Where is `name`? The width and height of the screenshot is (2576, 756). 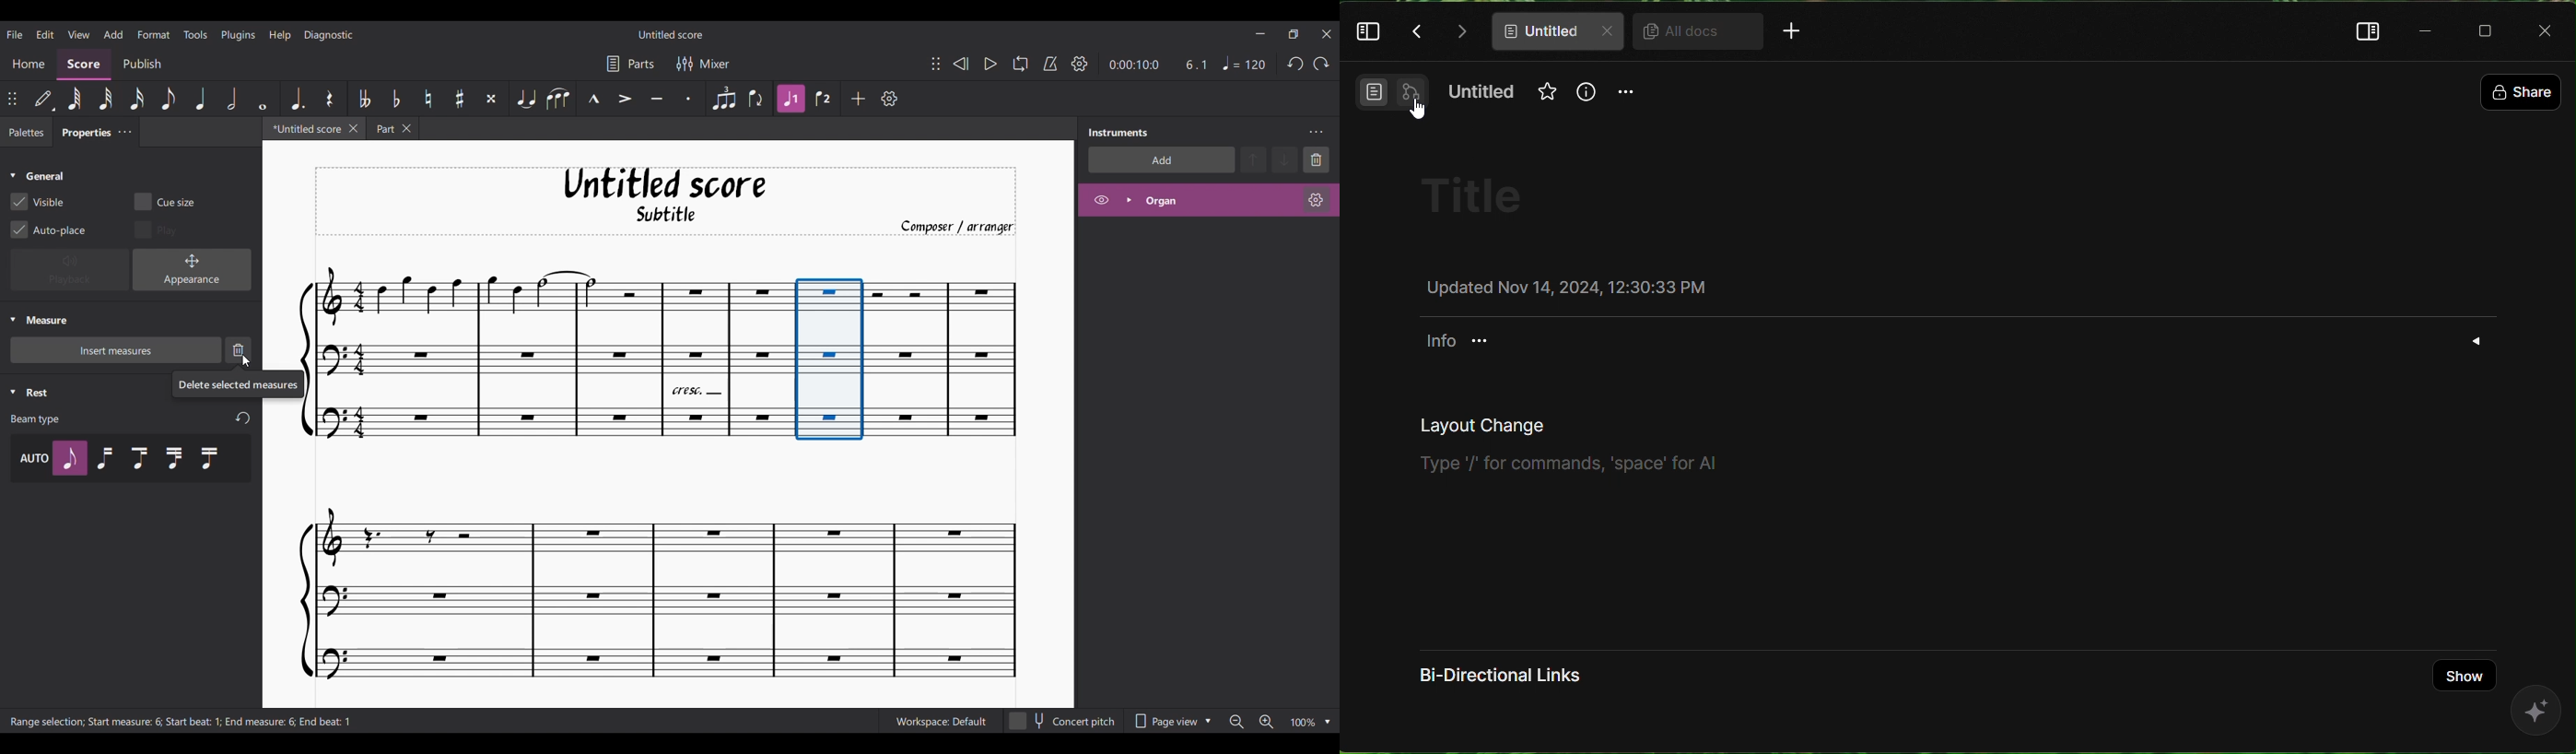
name is located at coordinates (1484, 95).